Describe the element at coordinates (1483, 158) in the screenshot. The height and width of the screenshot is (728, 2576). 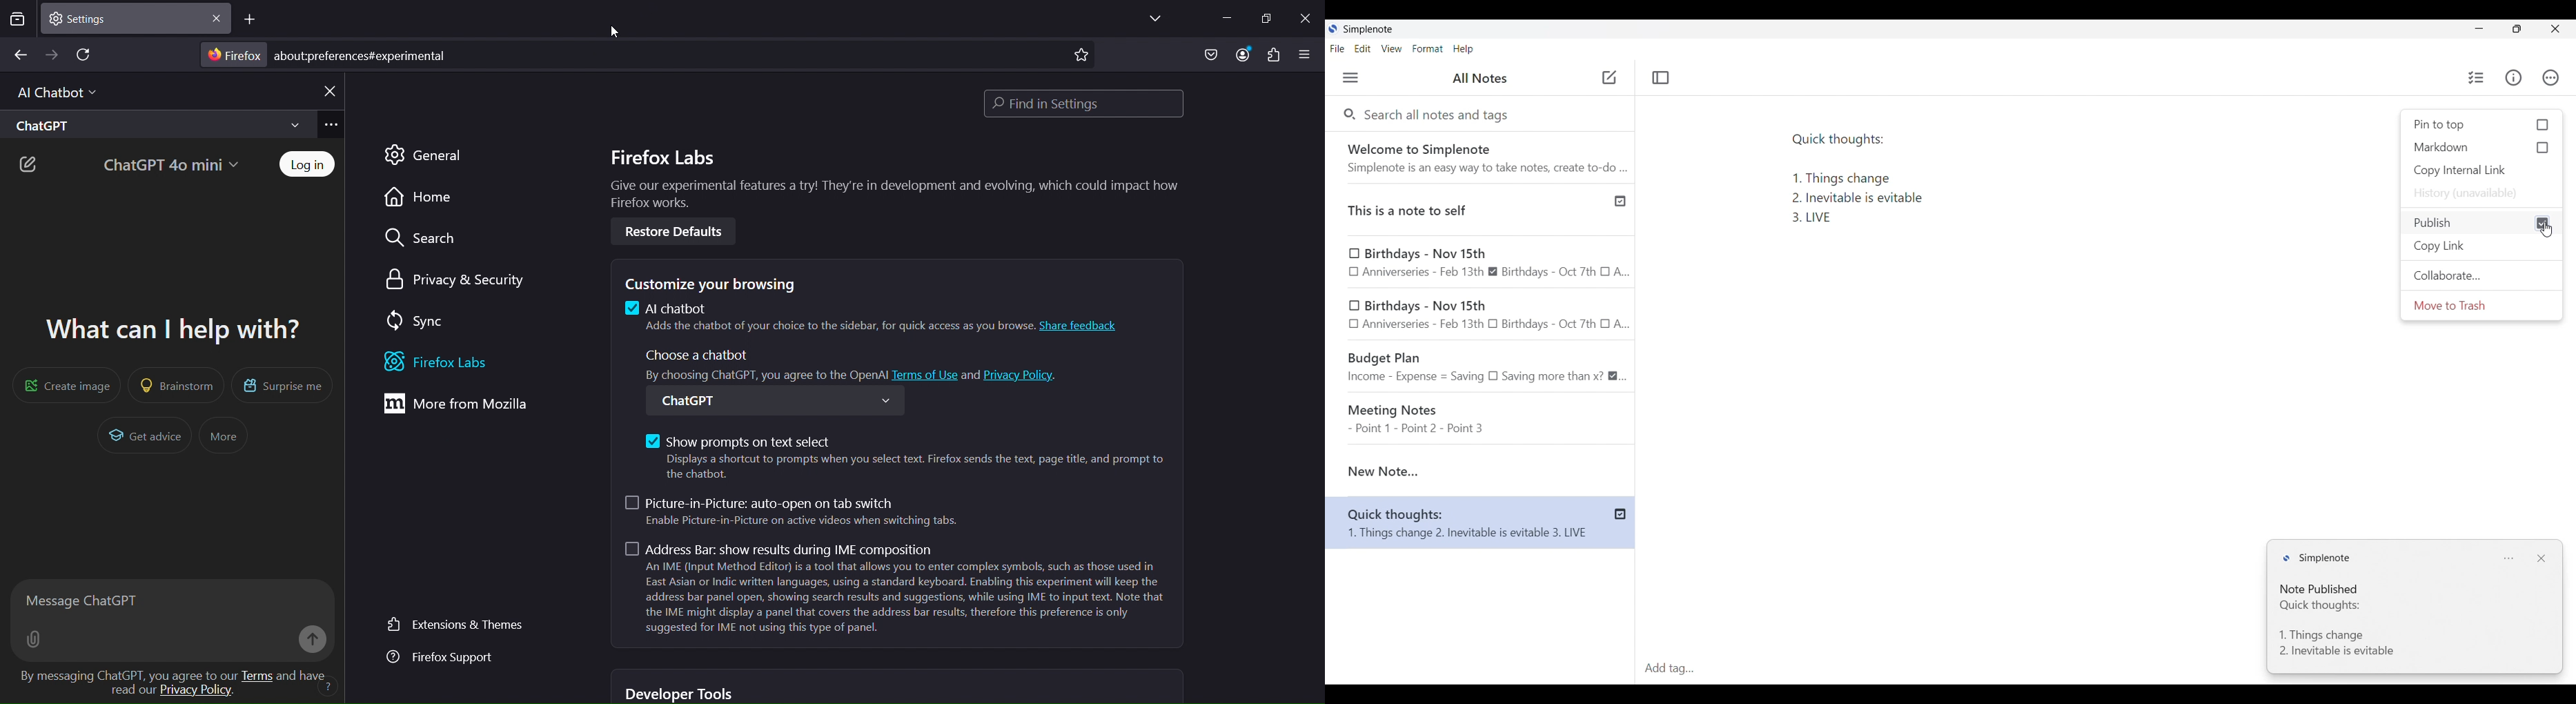
I see `Welcome note from software ` at that location.